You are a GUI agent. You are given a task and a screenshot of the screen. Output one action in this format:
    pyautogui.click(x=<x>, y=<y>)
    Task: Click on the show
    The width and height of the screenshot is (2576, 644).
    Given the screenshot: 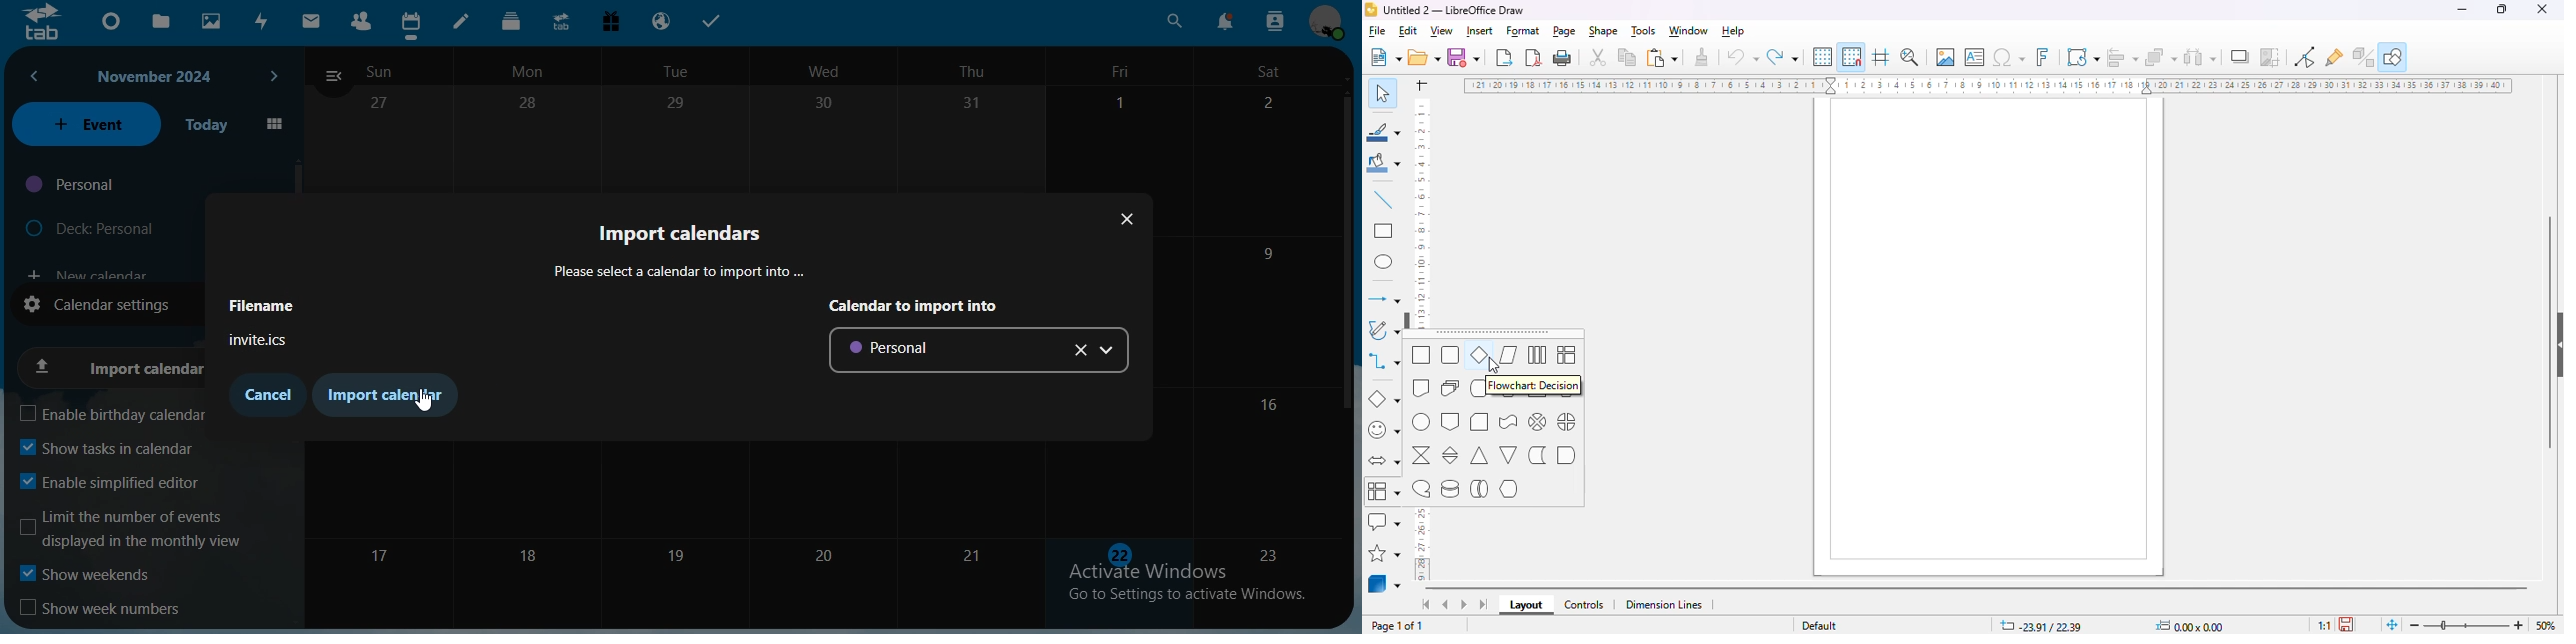 What is the action you would take?
    pyautogui.click(x=1409, y=318)
    